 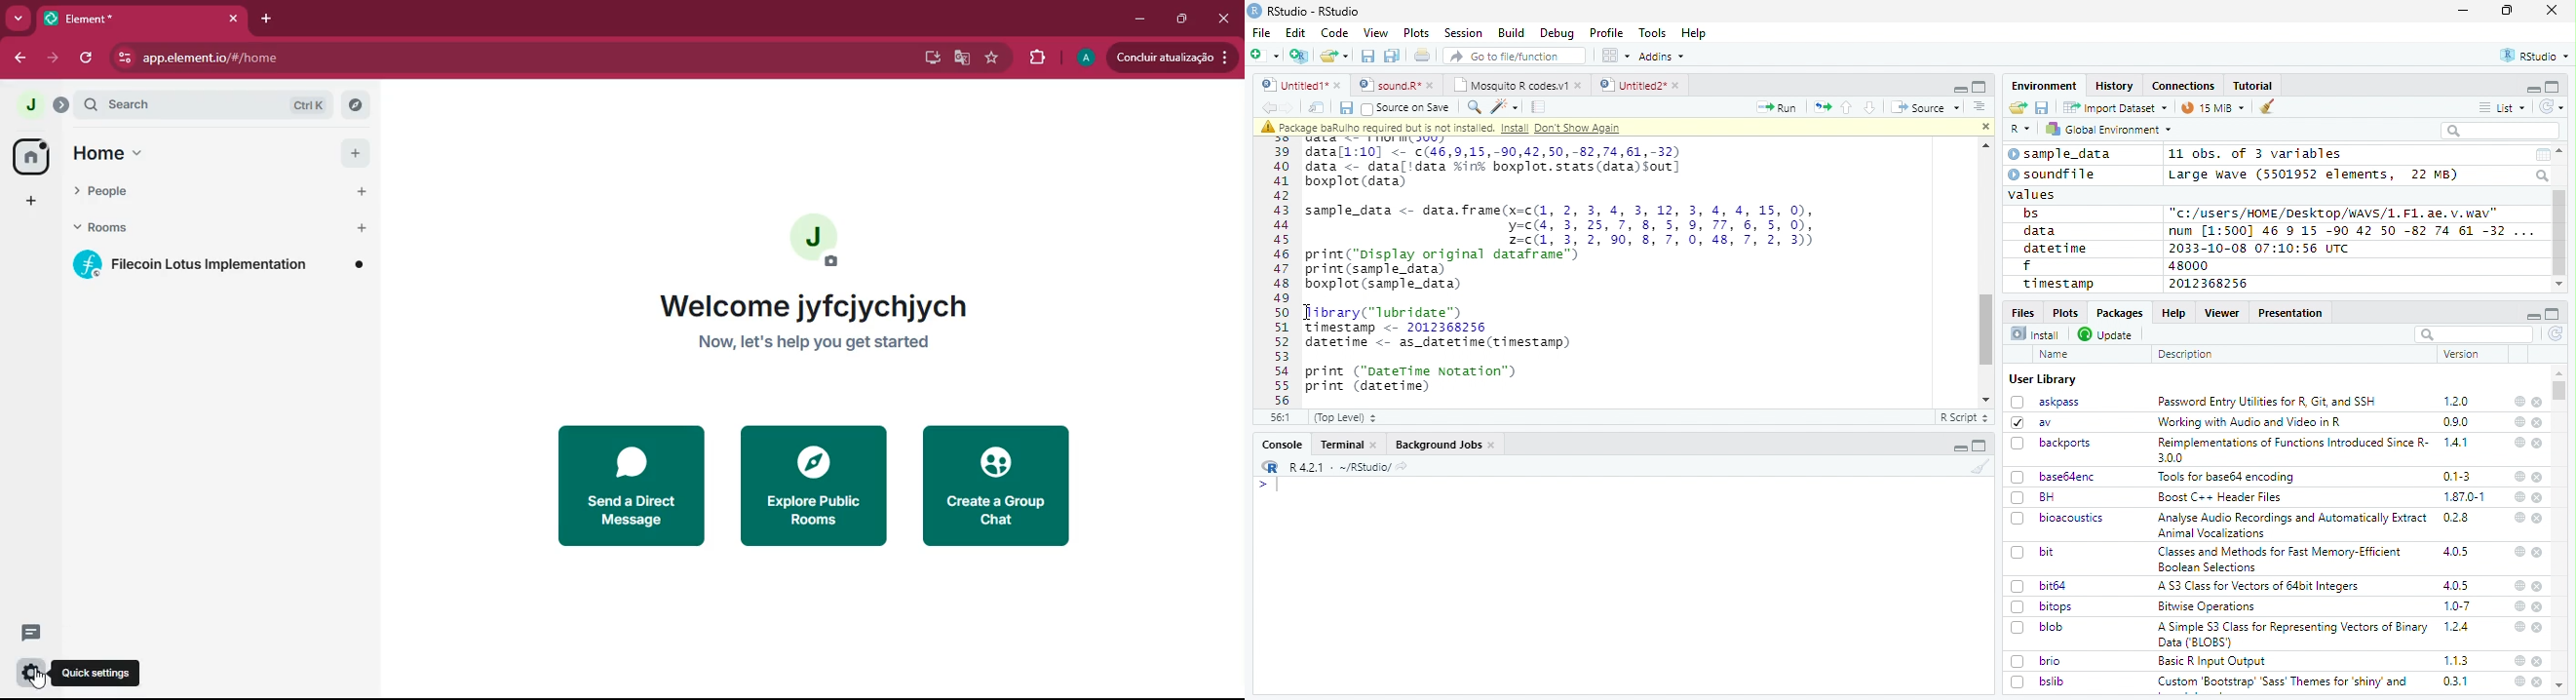 I want to click on 0.2.8, so click(x=2457, y=517).